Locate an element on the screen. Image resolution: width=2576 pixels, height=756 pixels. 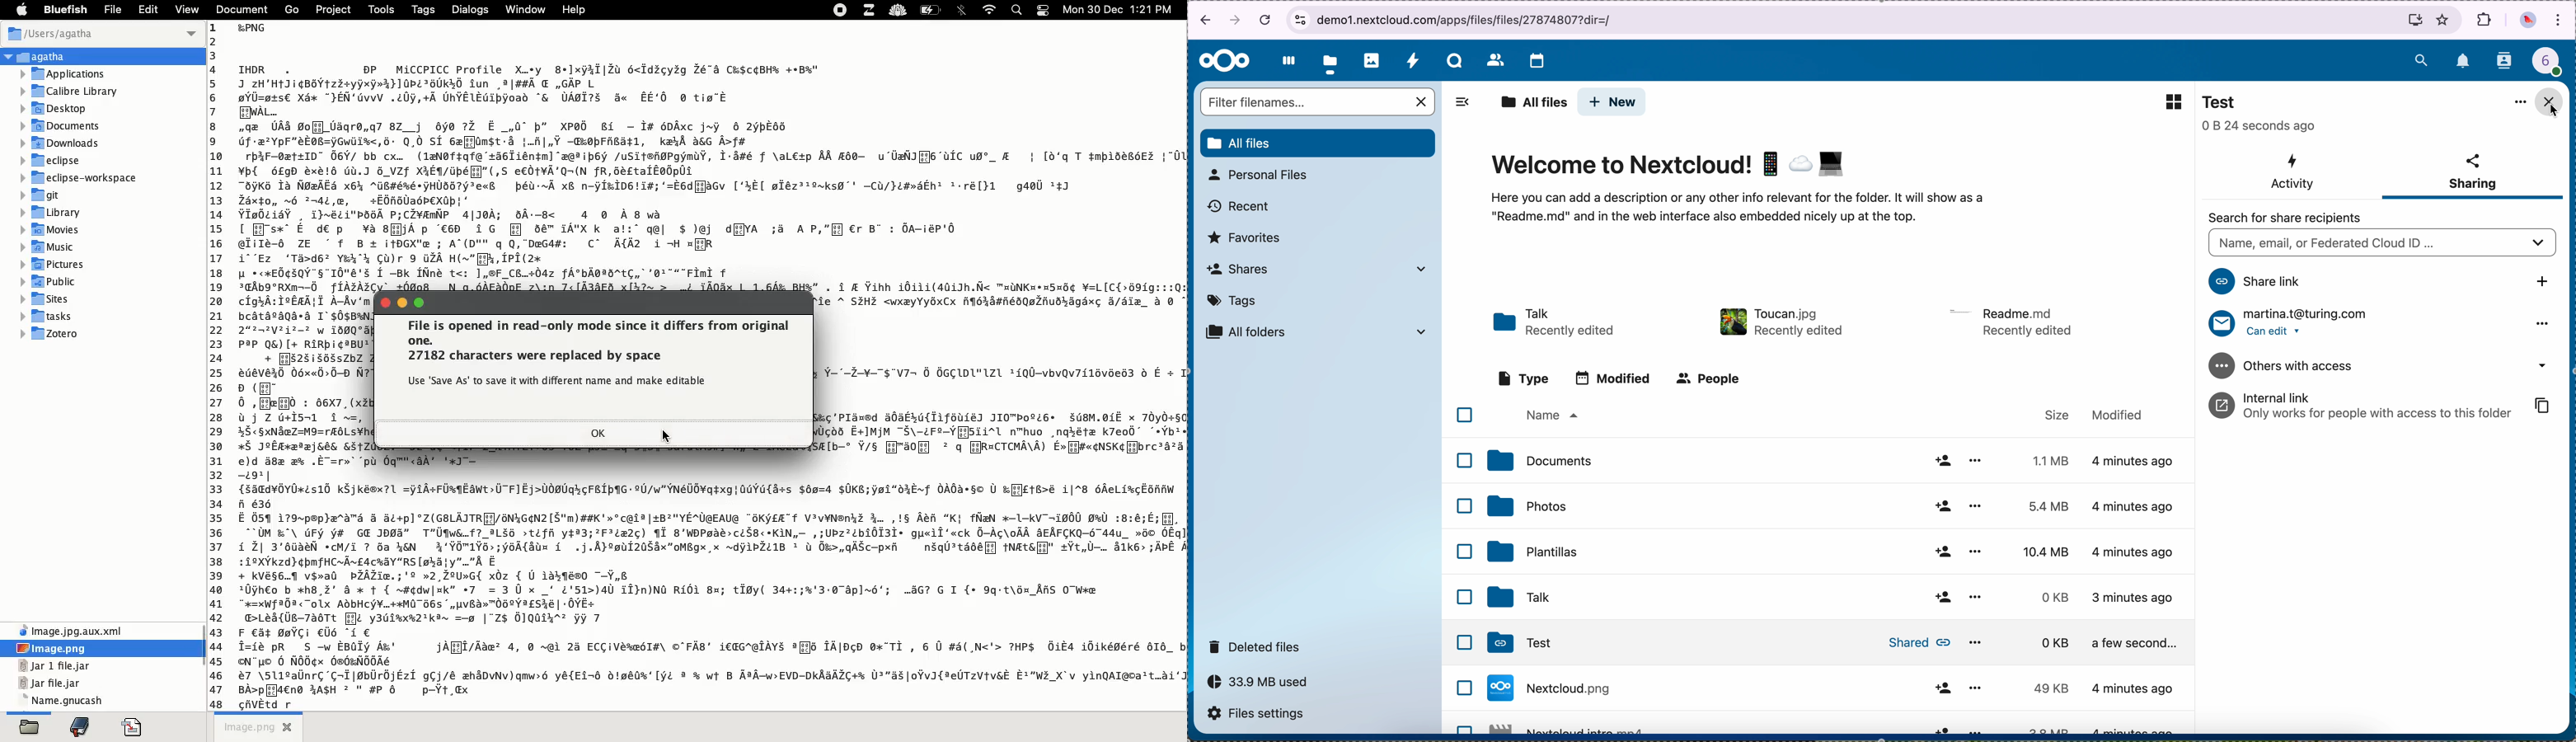
applications is located at coordinates (62, 74).